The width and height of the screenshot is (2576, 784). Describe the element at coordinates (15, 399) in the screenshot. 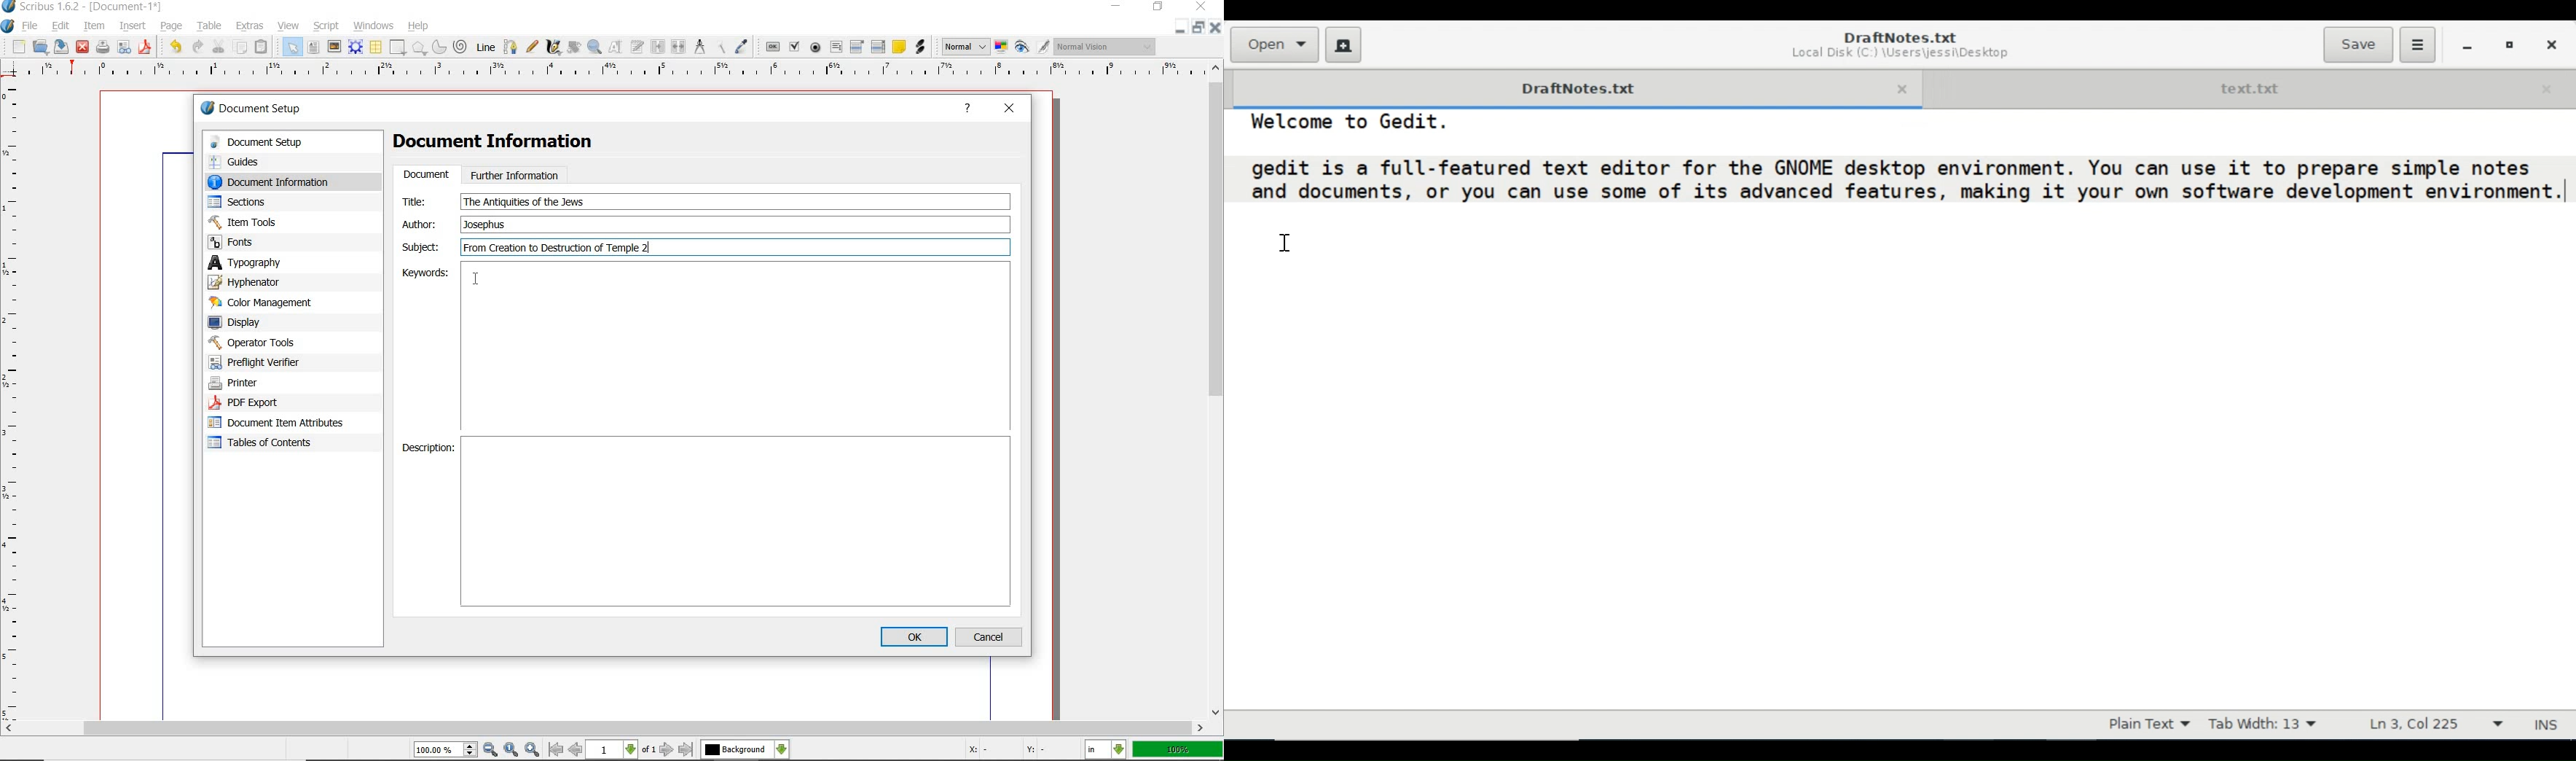

I see `ruler` at that location.